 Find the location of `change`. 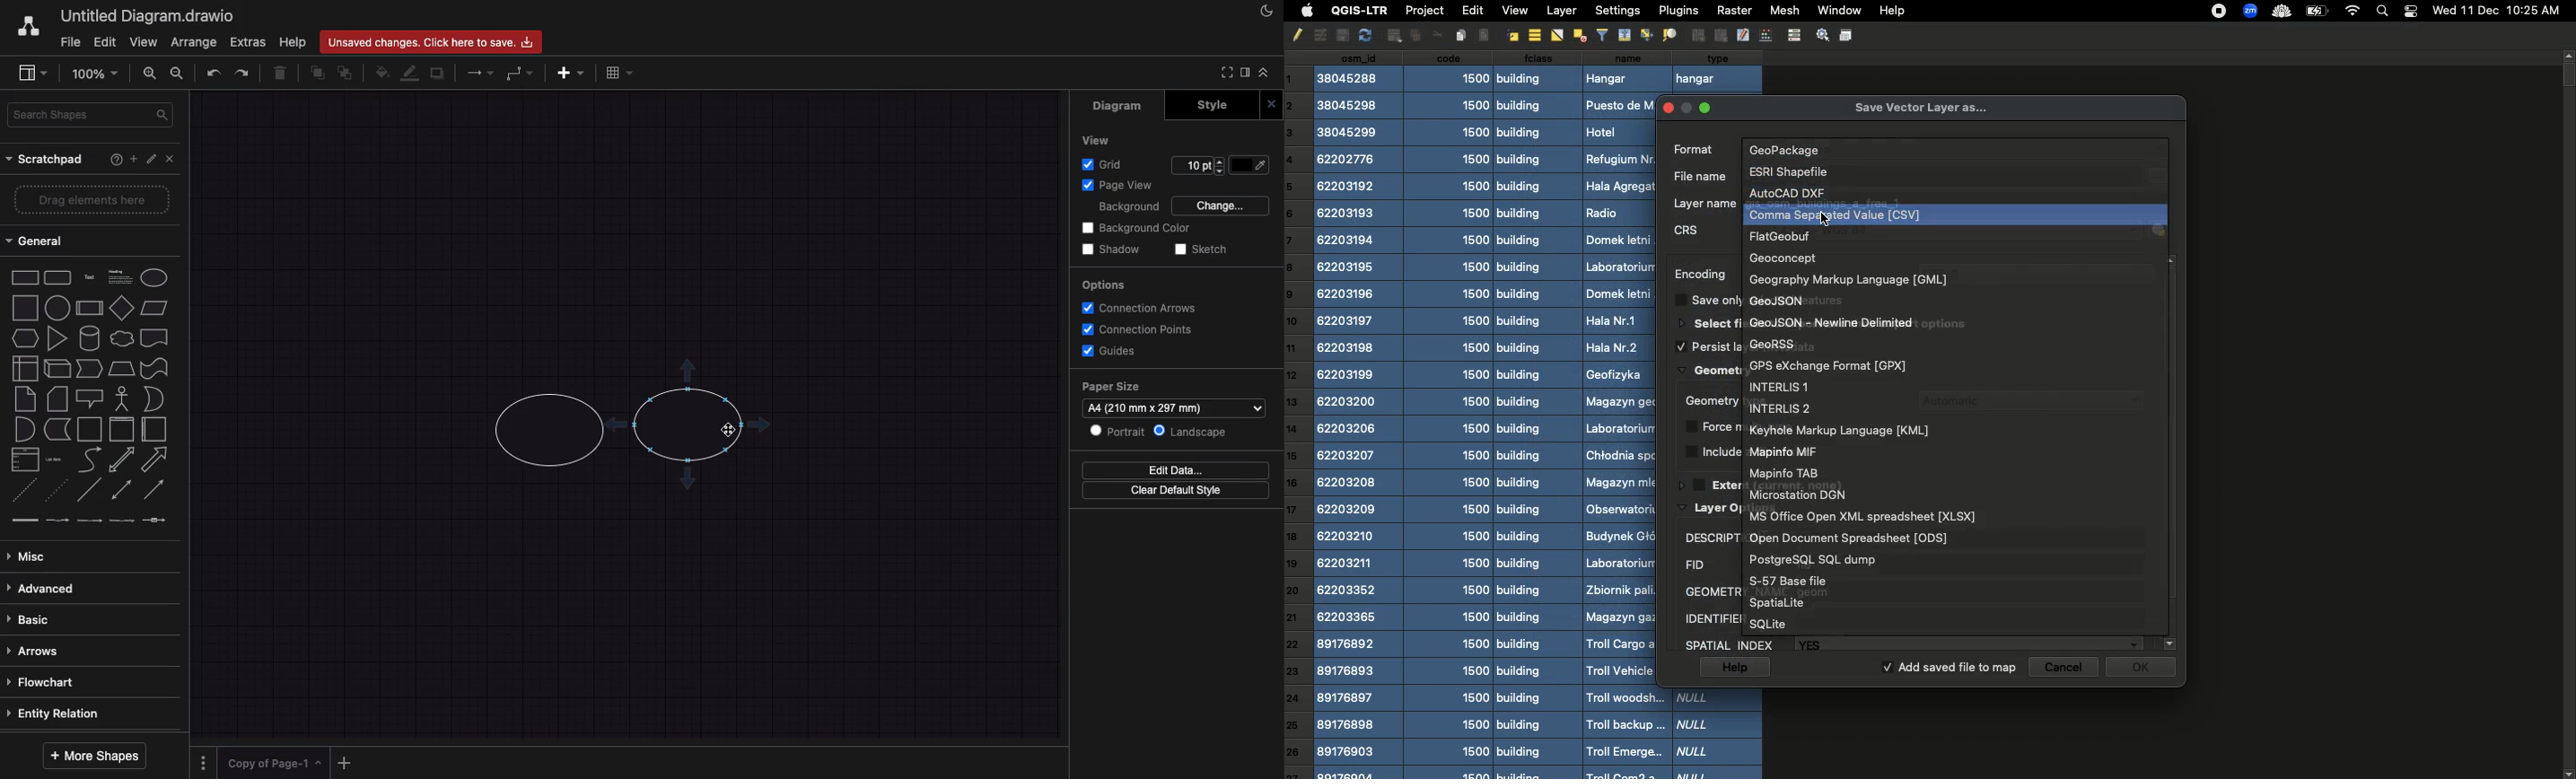

change is located at coordinates (1221, 207).